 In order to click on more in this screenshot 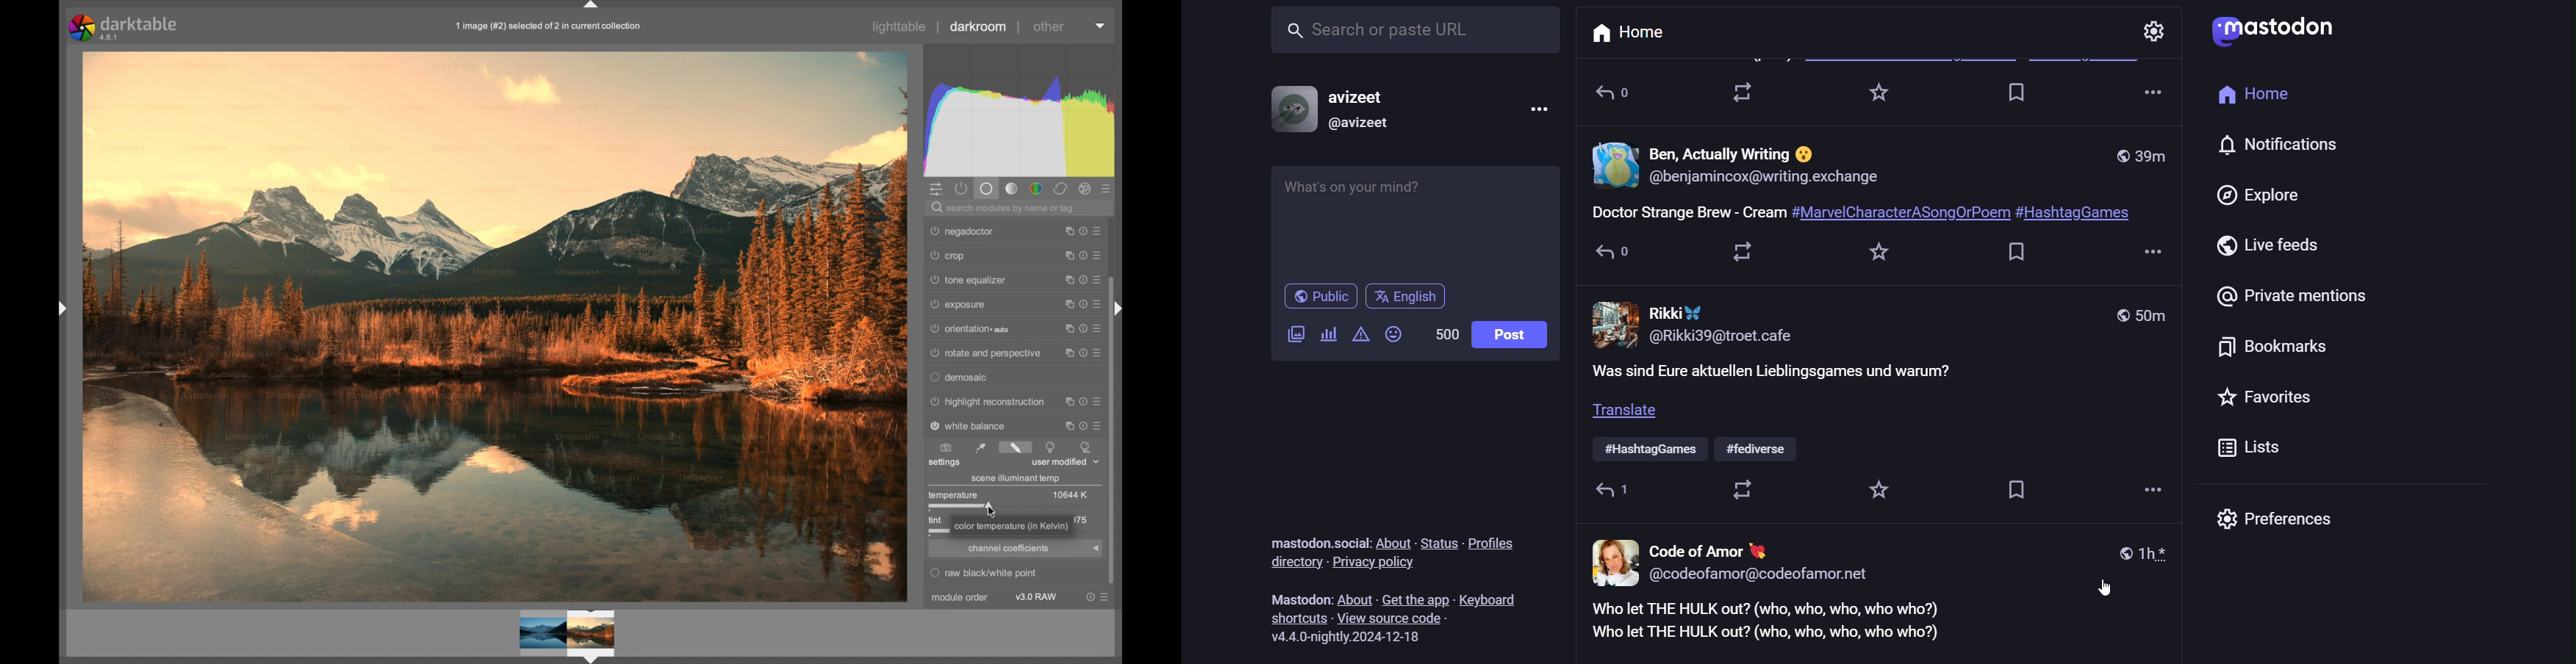, I will do `click(2156, 93)`.